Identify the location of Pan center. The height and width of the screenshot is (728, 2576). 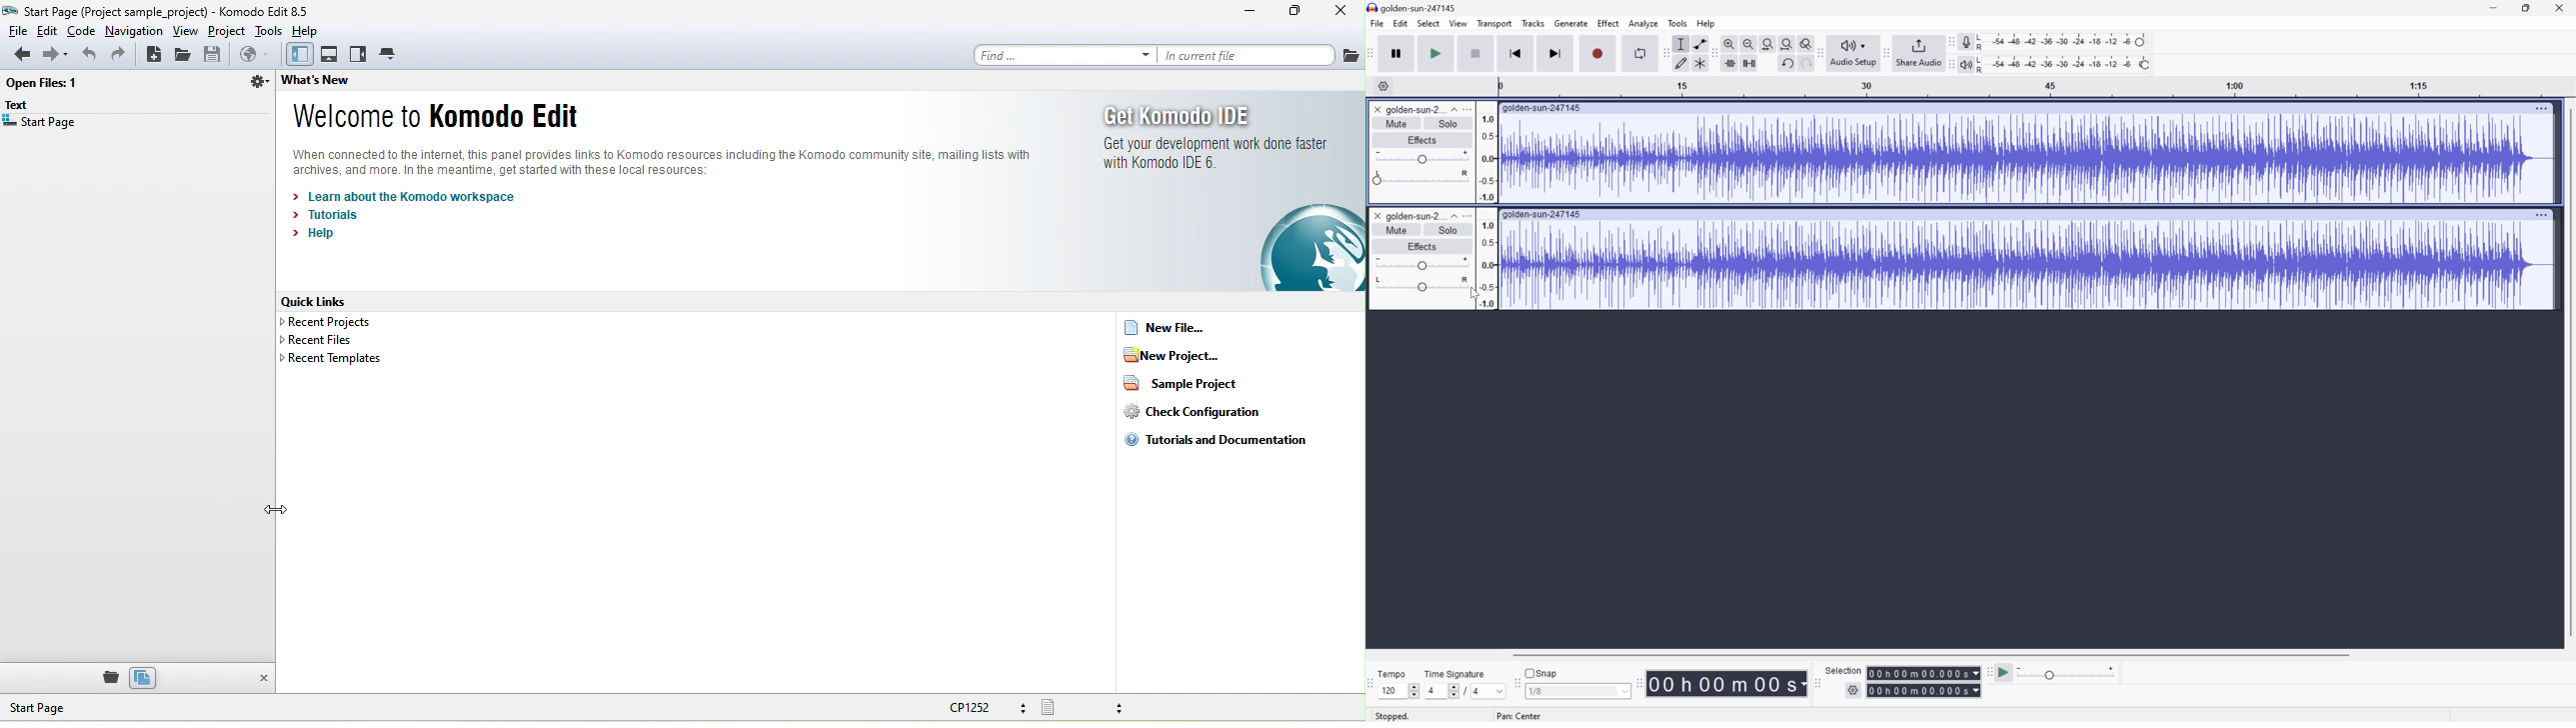
(1519, 715).